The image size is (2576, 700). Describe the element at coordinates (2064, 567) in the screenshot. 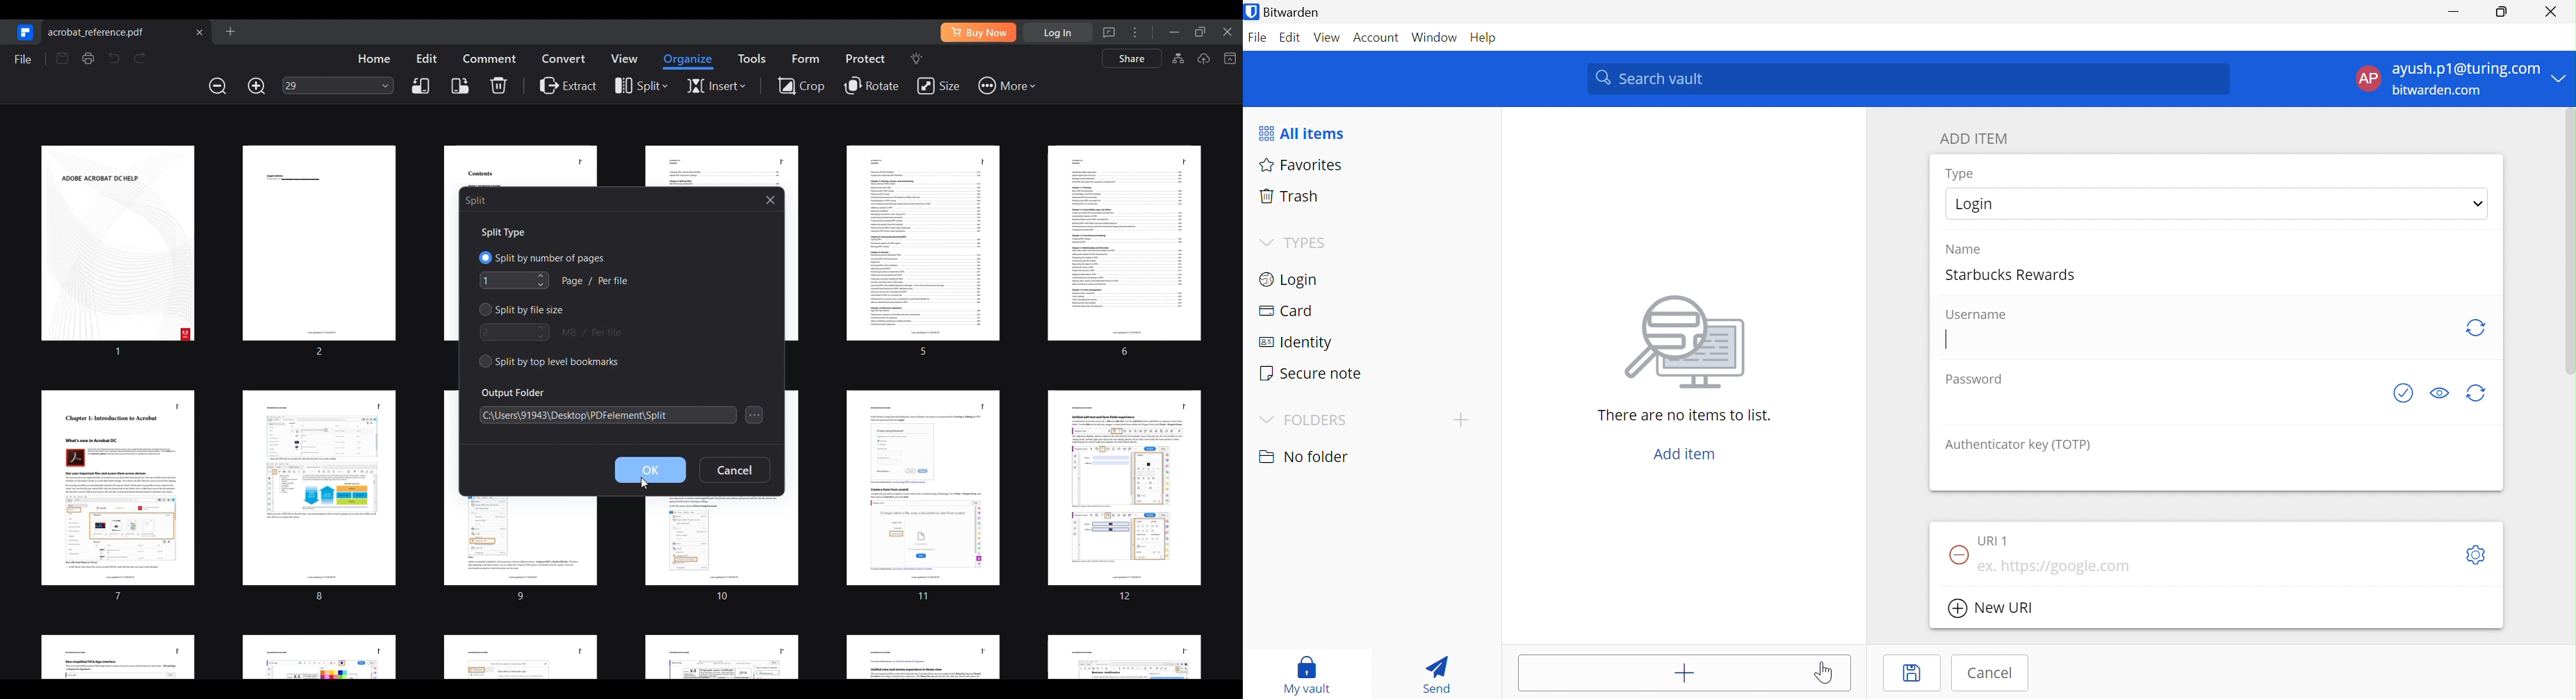

I see `ex. https://google.com` at that location.